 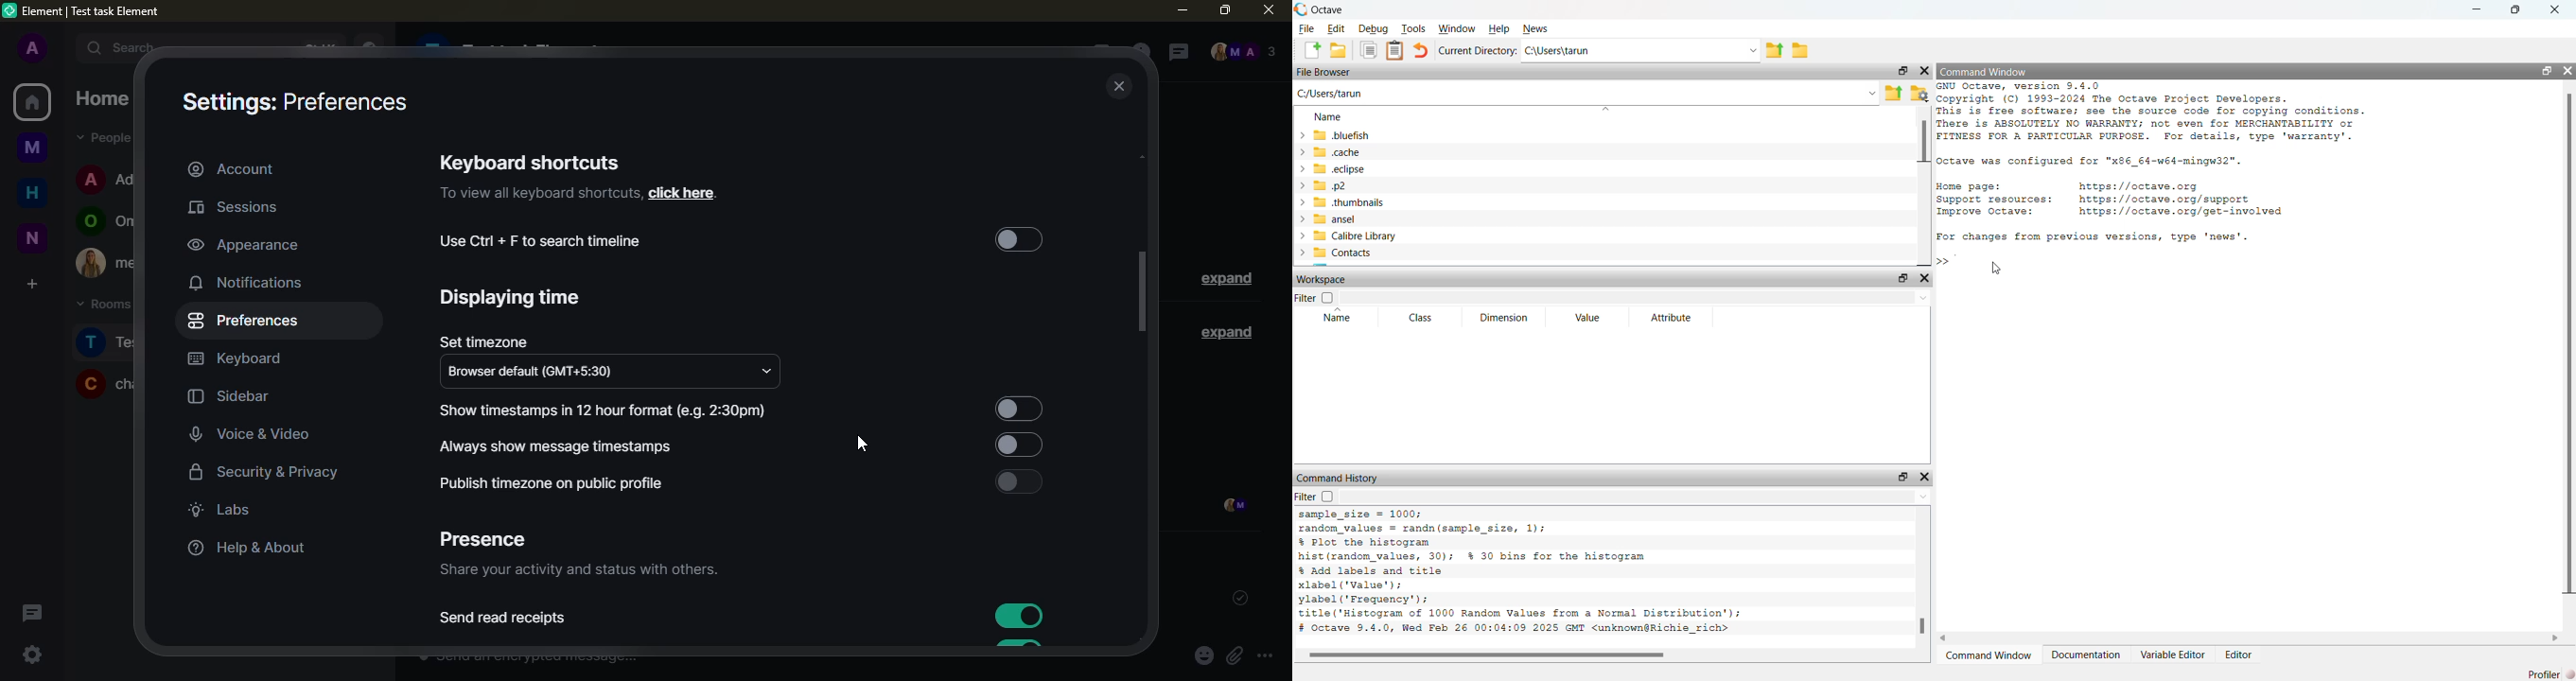 What do you see at coordinates (1924, 142) in the screenshot?
I see `scroll bar` at bounding box center [1924, 142].